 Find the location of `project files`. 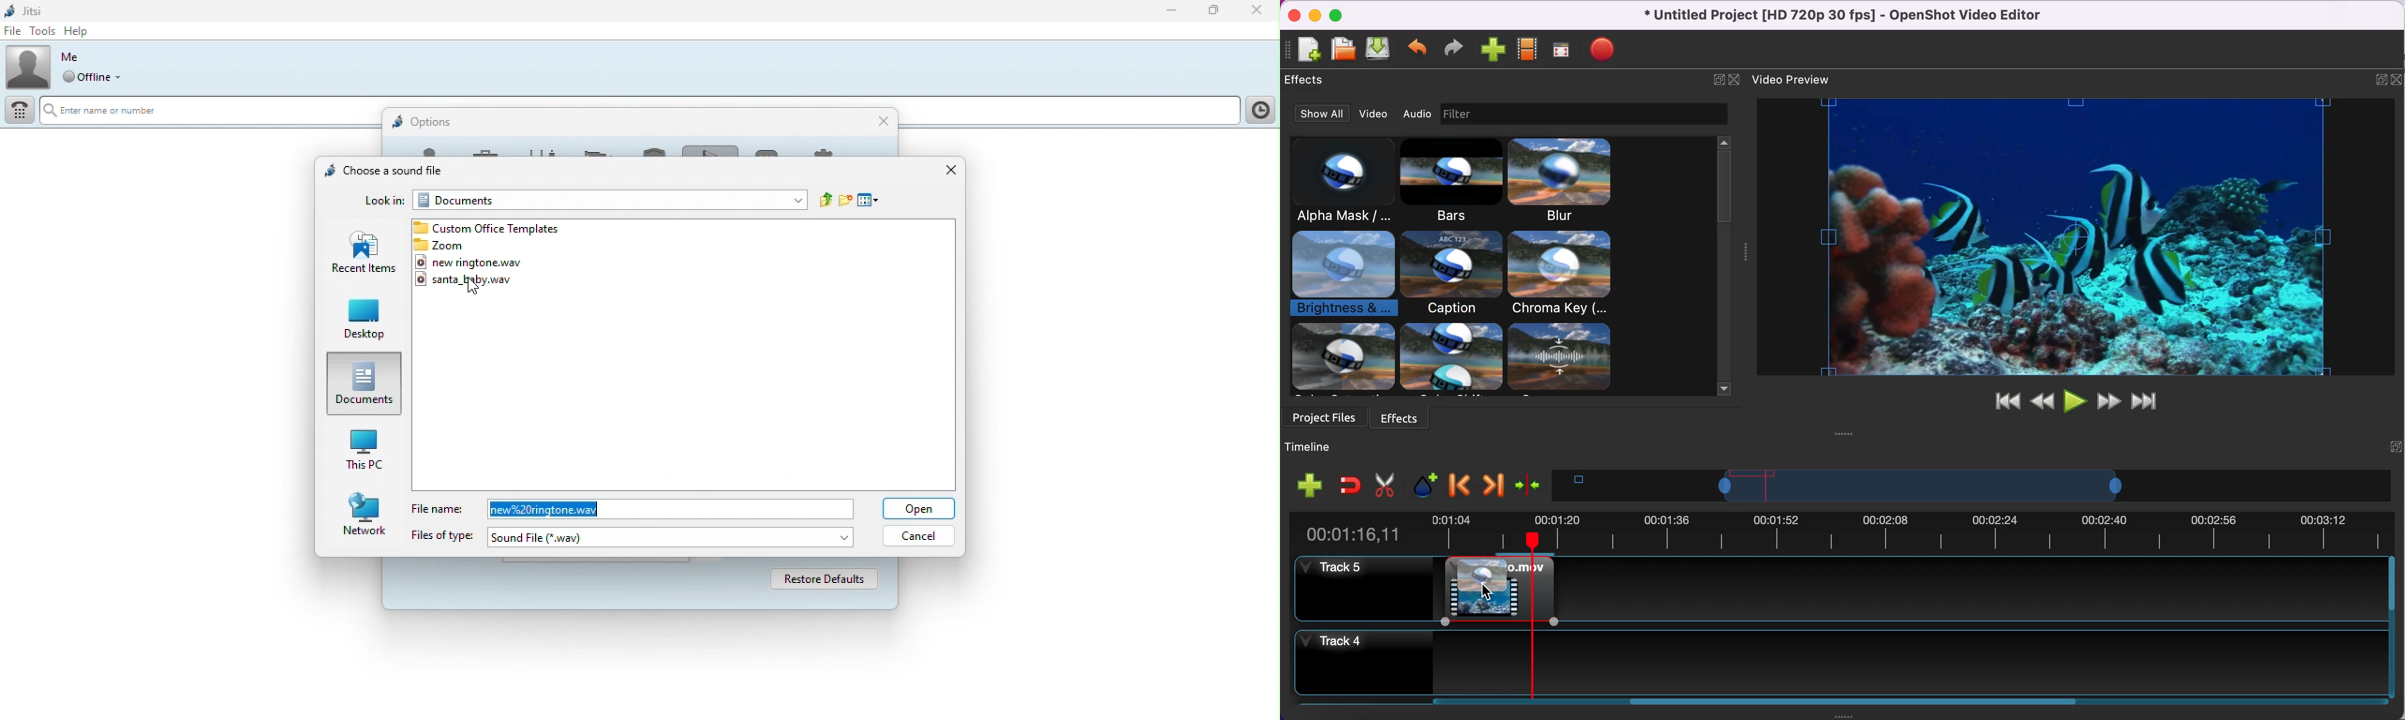

project files is located at coordinates (1323, 417).